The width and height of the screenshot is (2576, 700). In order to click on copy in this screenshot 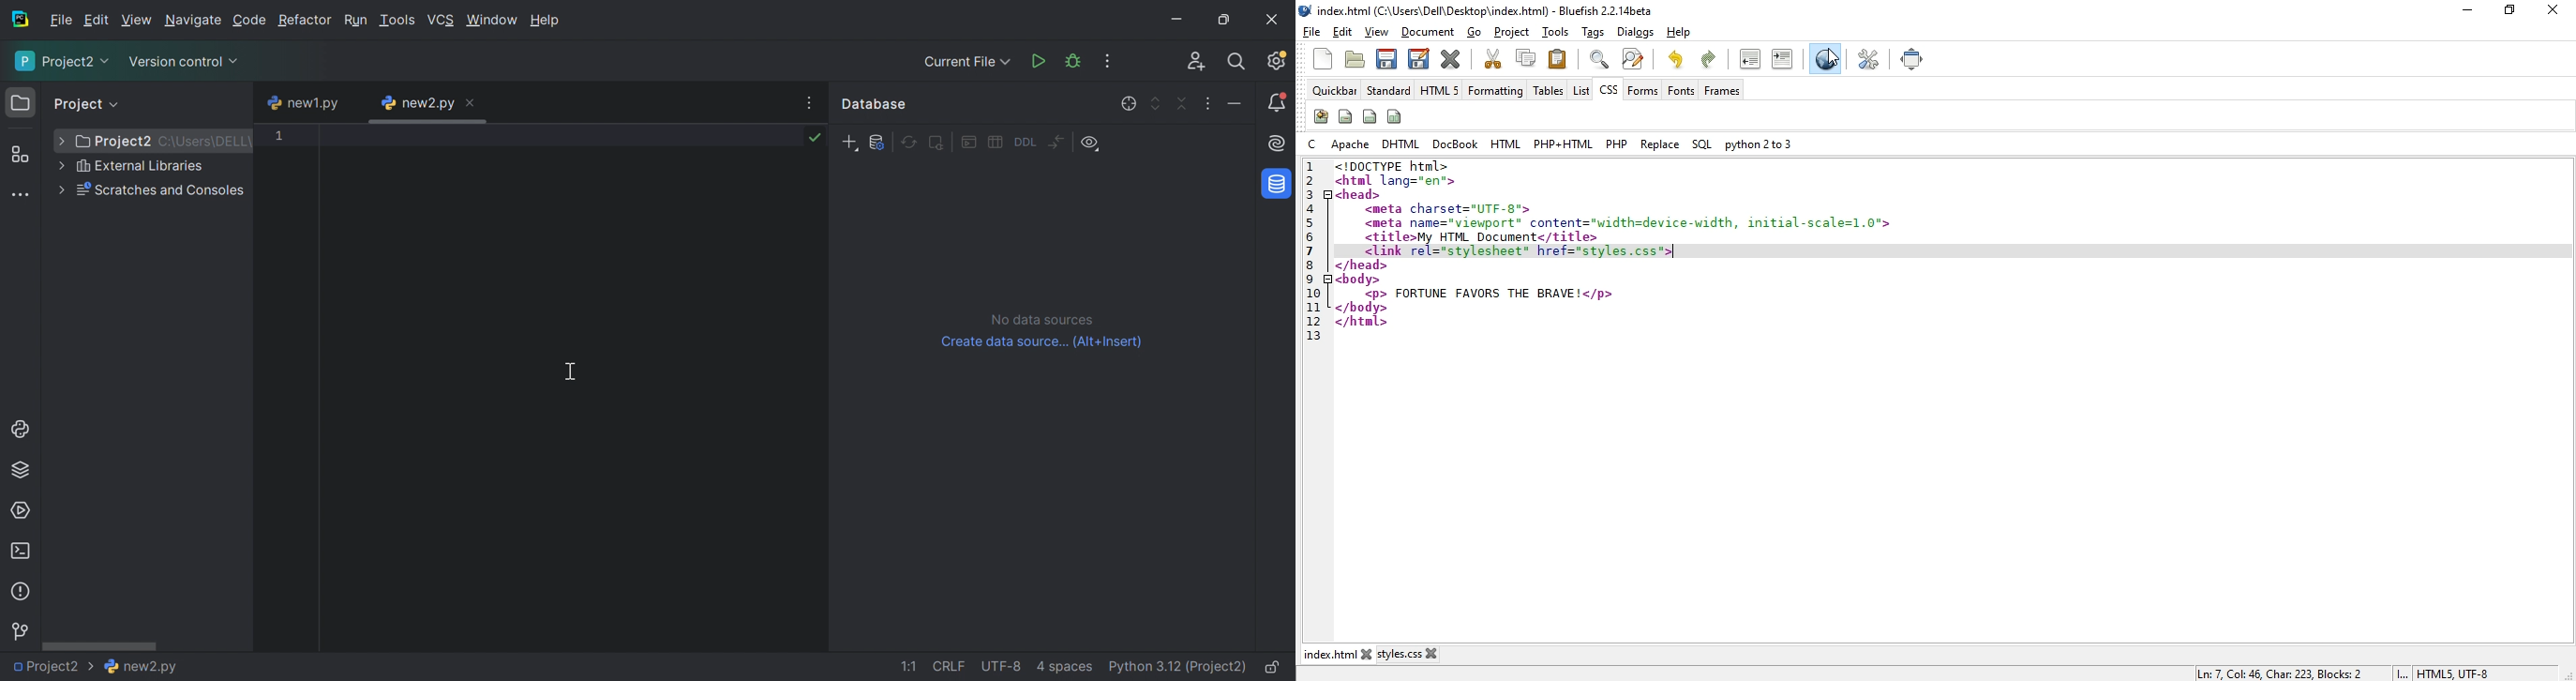, I will do `click(1526, 57)`.